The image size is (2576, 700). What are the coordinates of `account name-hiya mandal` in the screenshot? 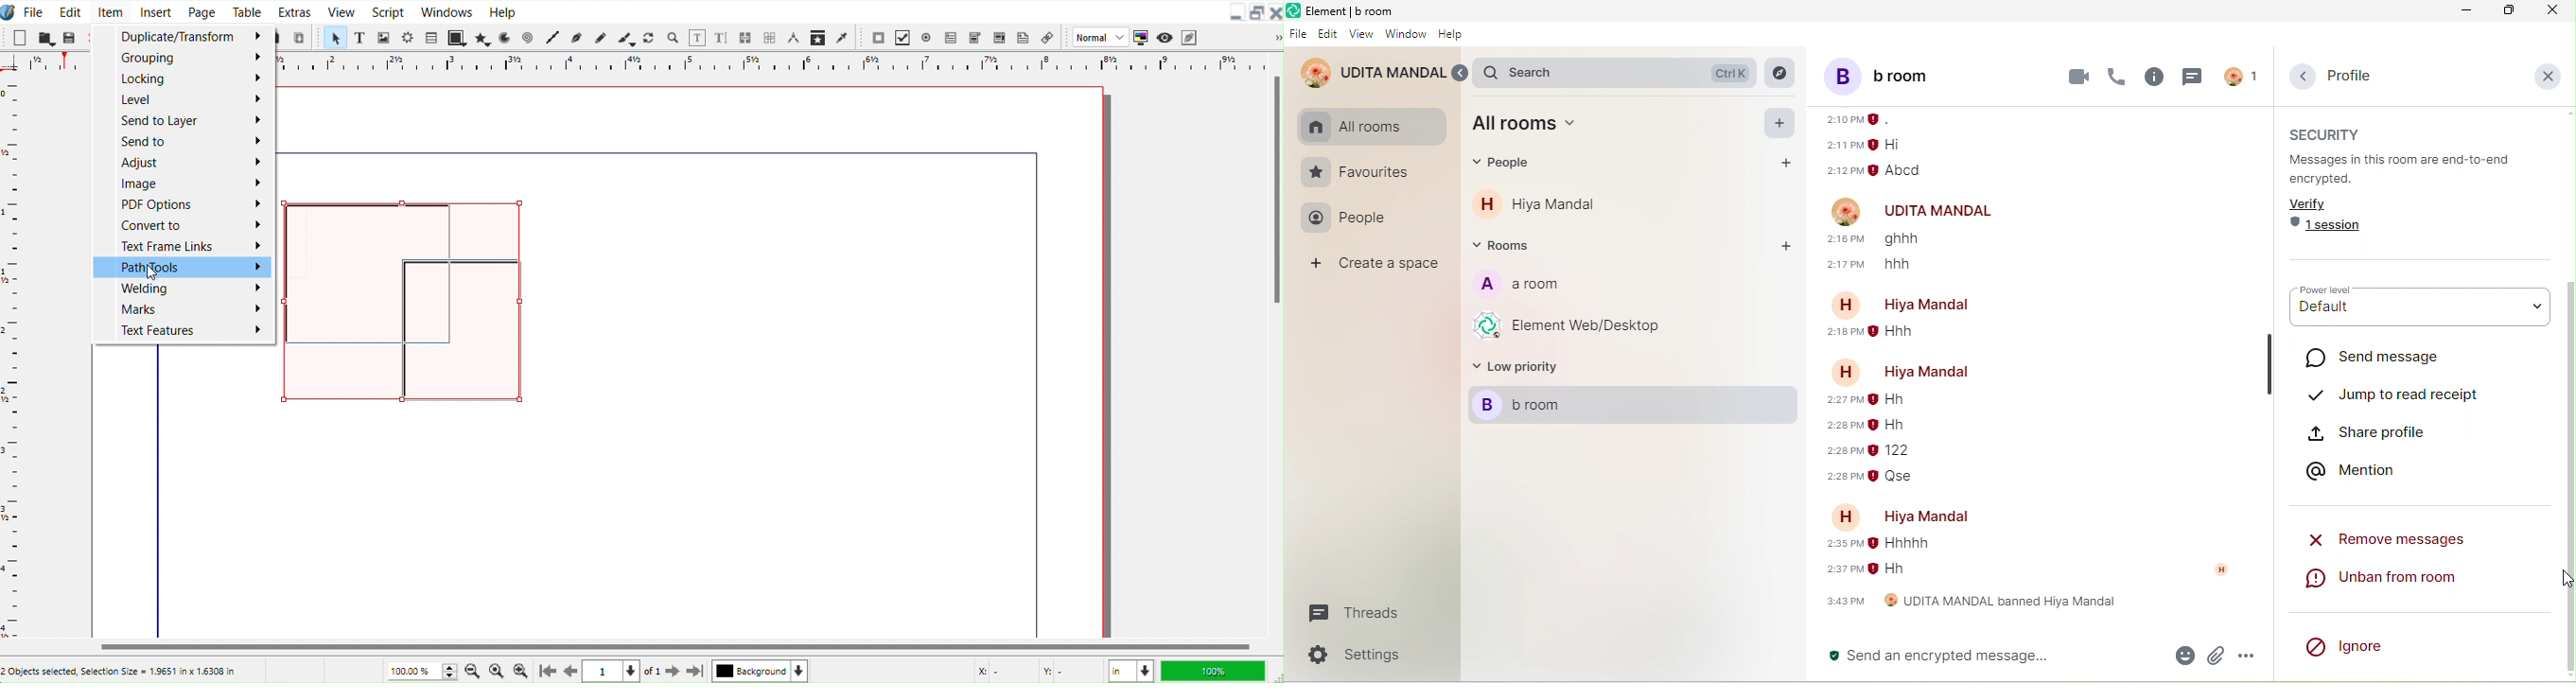 It's located at (1911, 516).